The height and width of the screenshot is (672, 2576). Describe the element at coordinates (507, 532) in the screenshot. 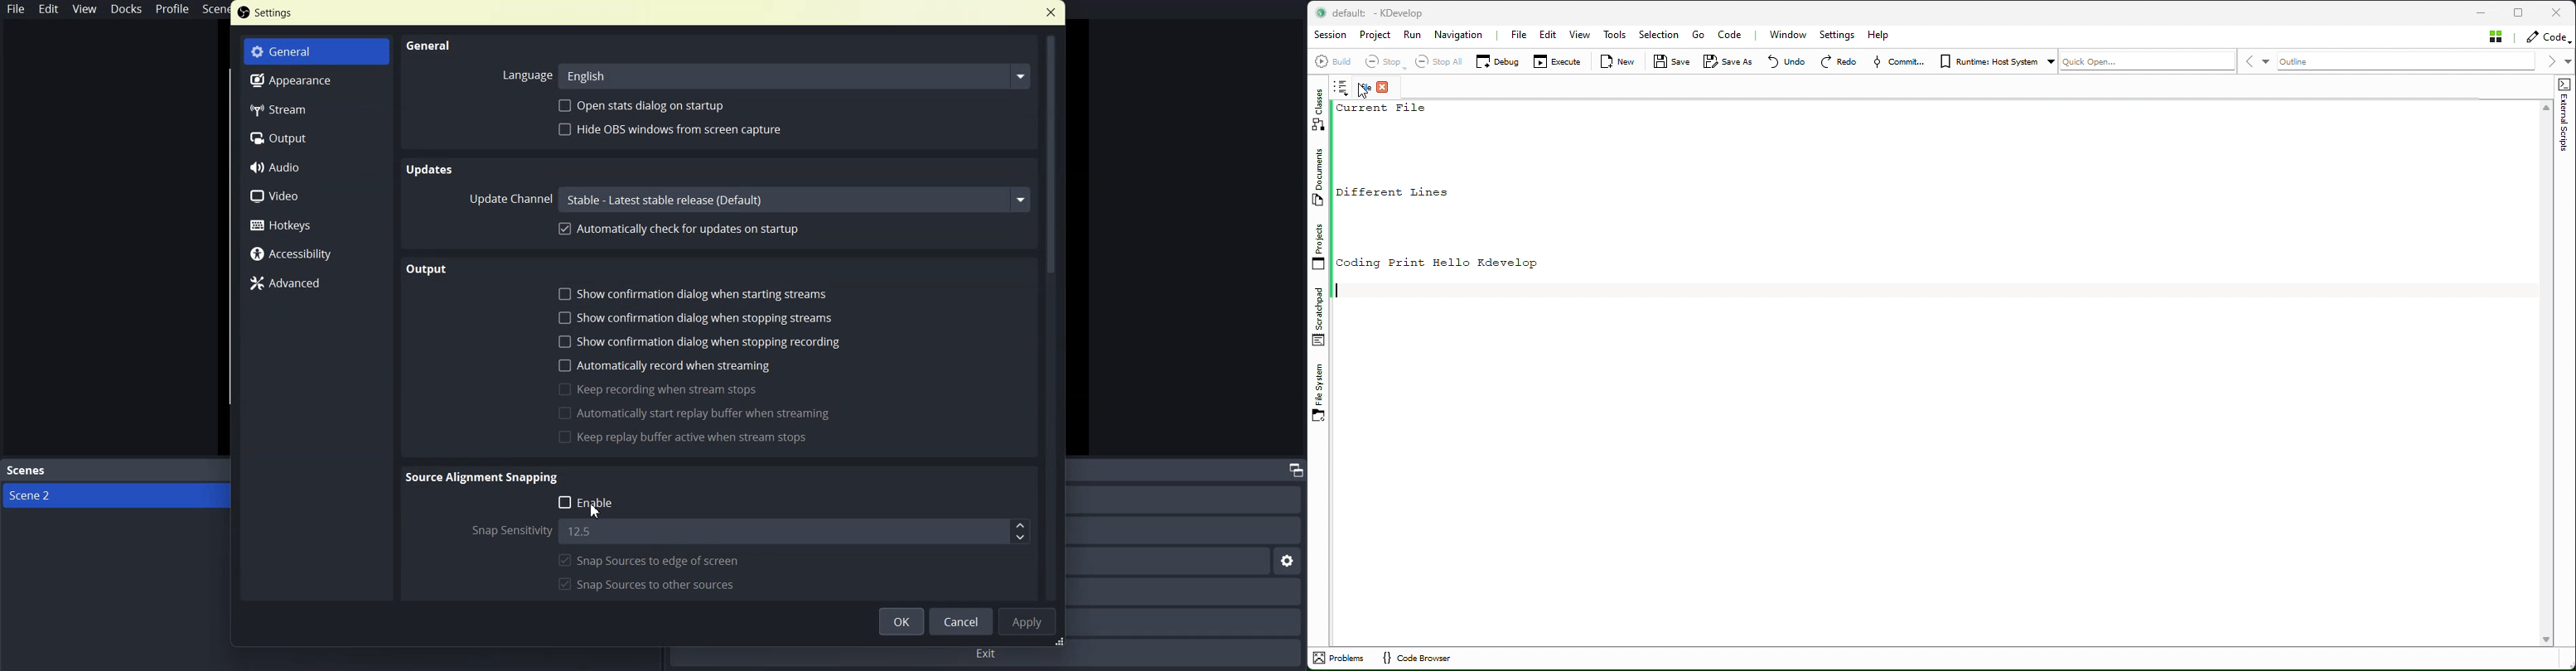

I see `Snap the wordstream` at that location.